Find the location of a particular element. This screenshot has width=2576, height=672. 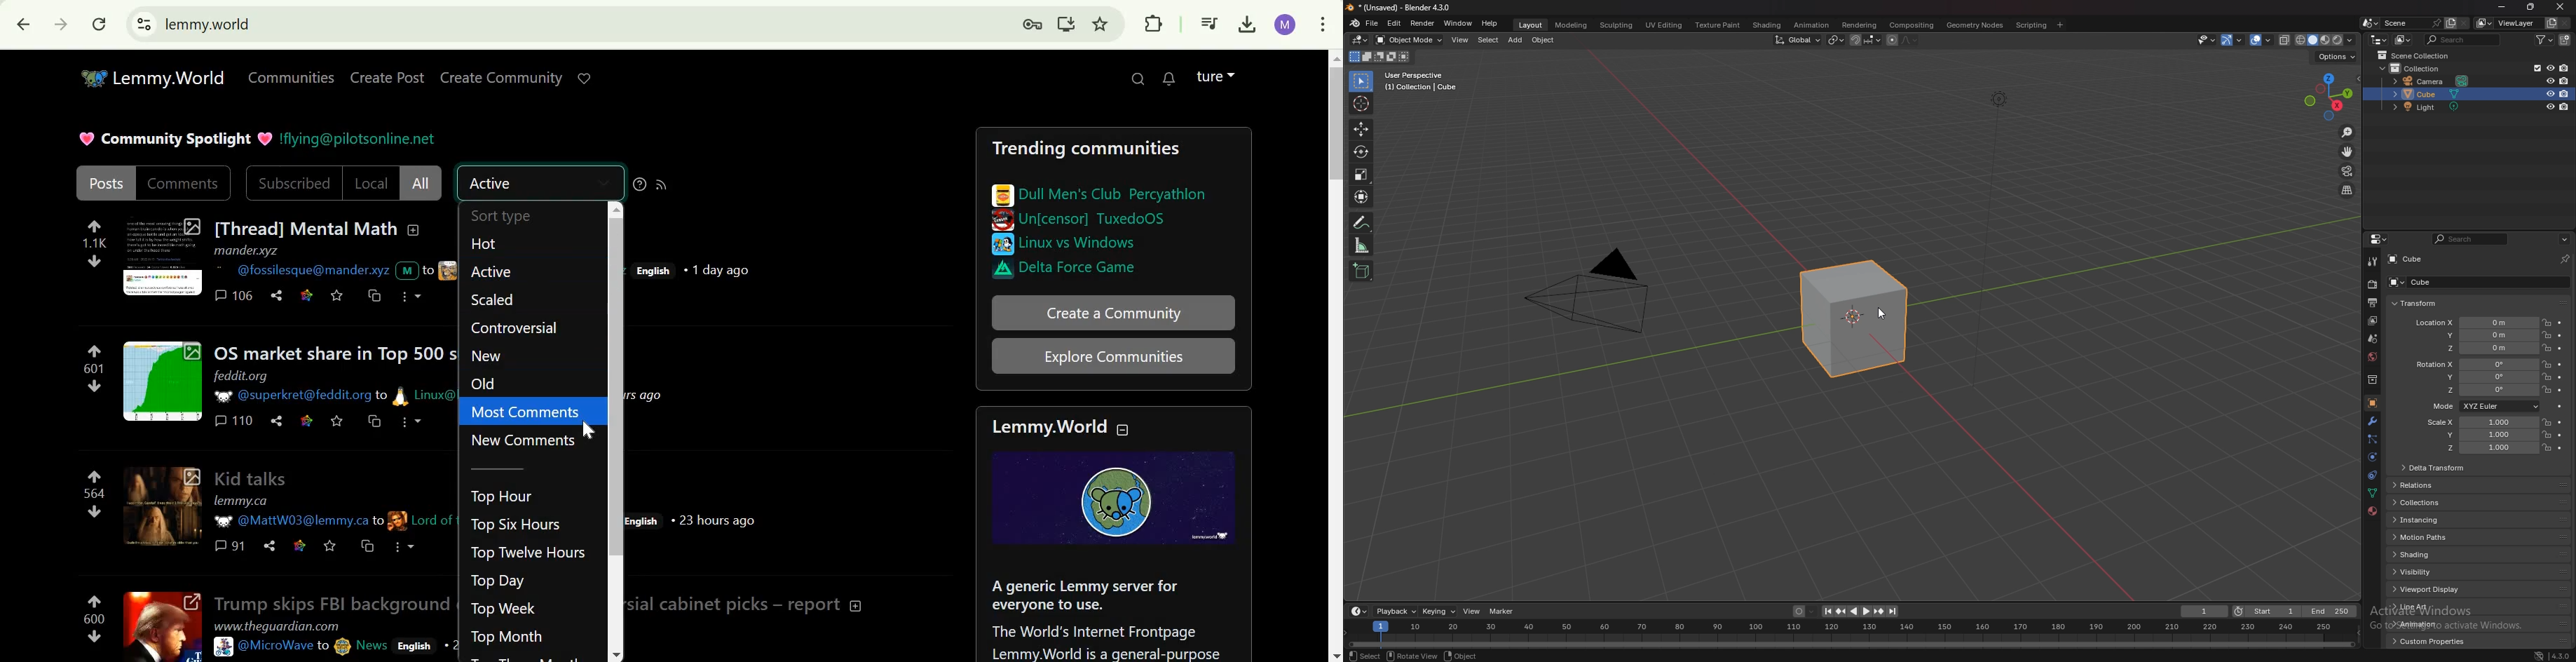

collection is located at coordinates (2418, 68).